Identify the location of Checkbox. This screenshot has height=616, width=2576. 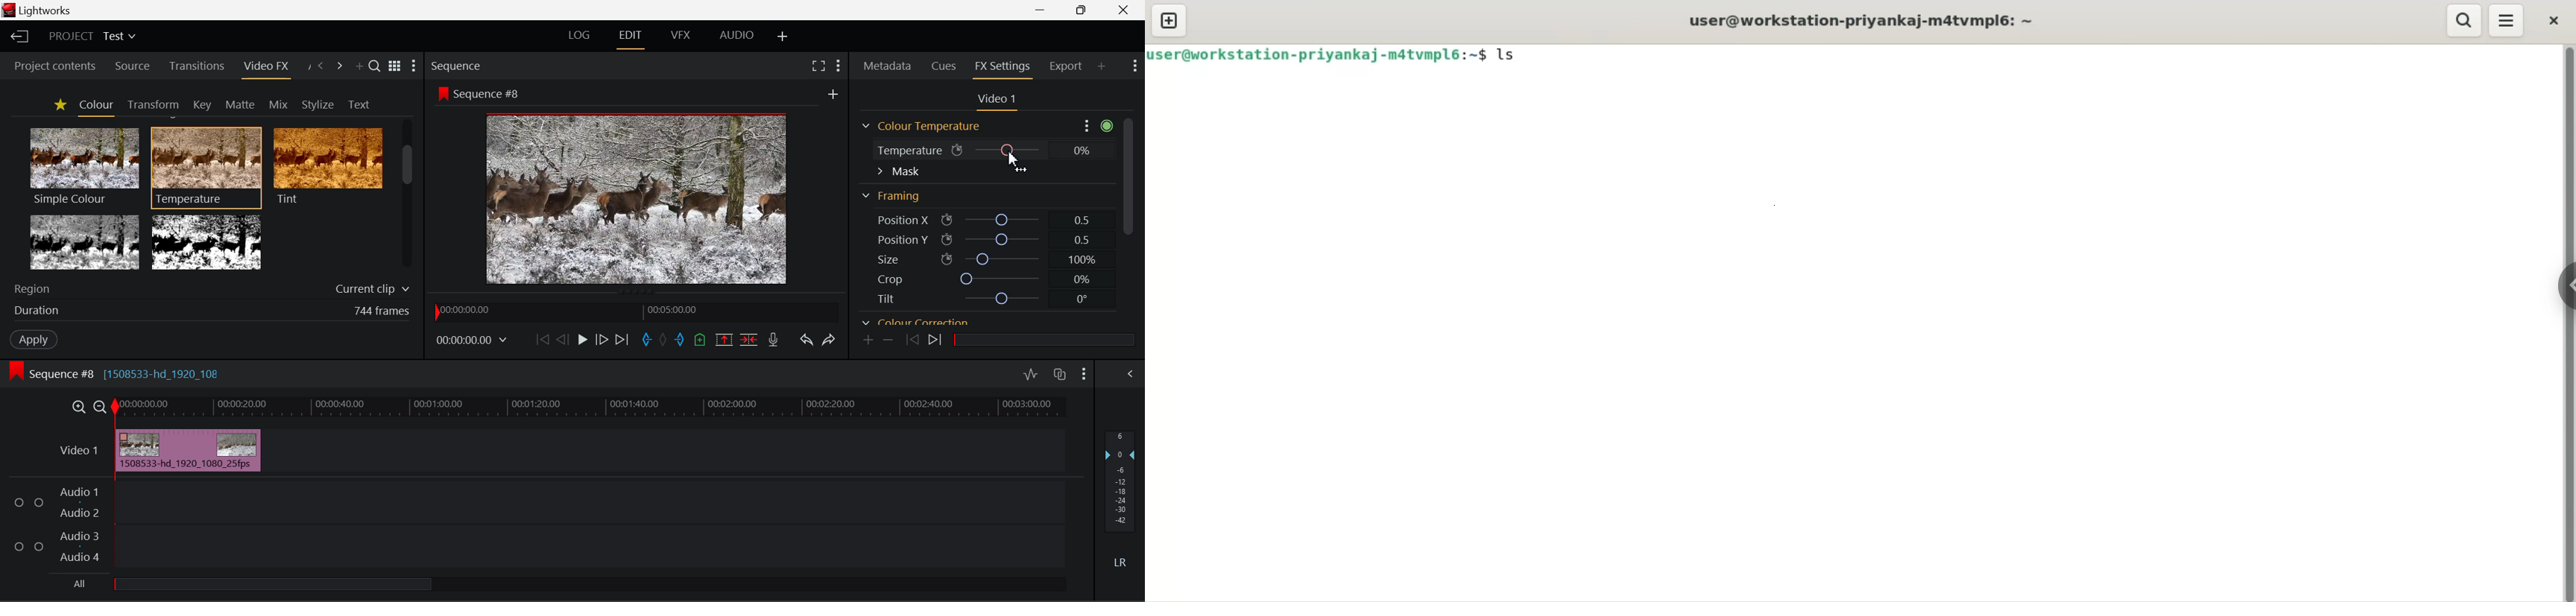
(19, 545).